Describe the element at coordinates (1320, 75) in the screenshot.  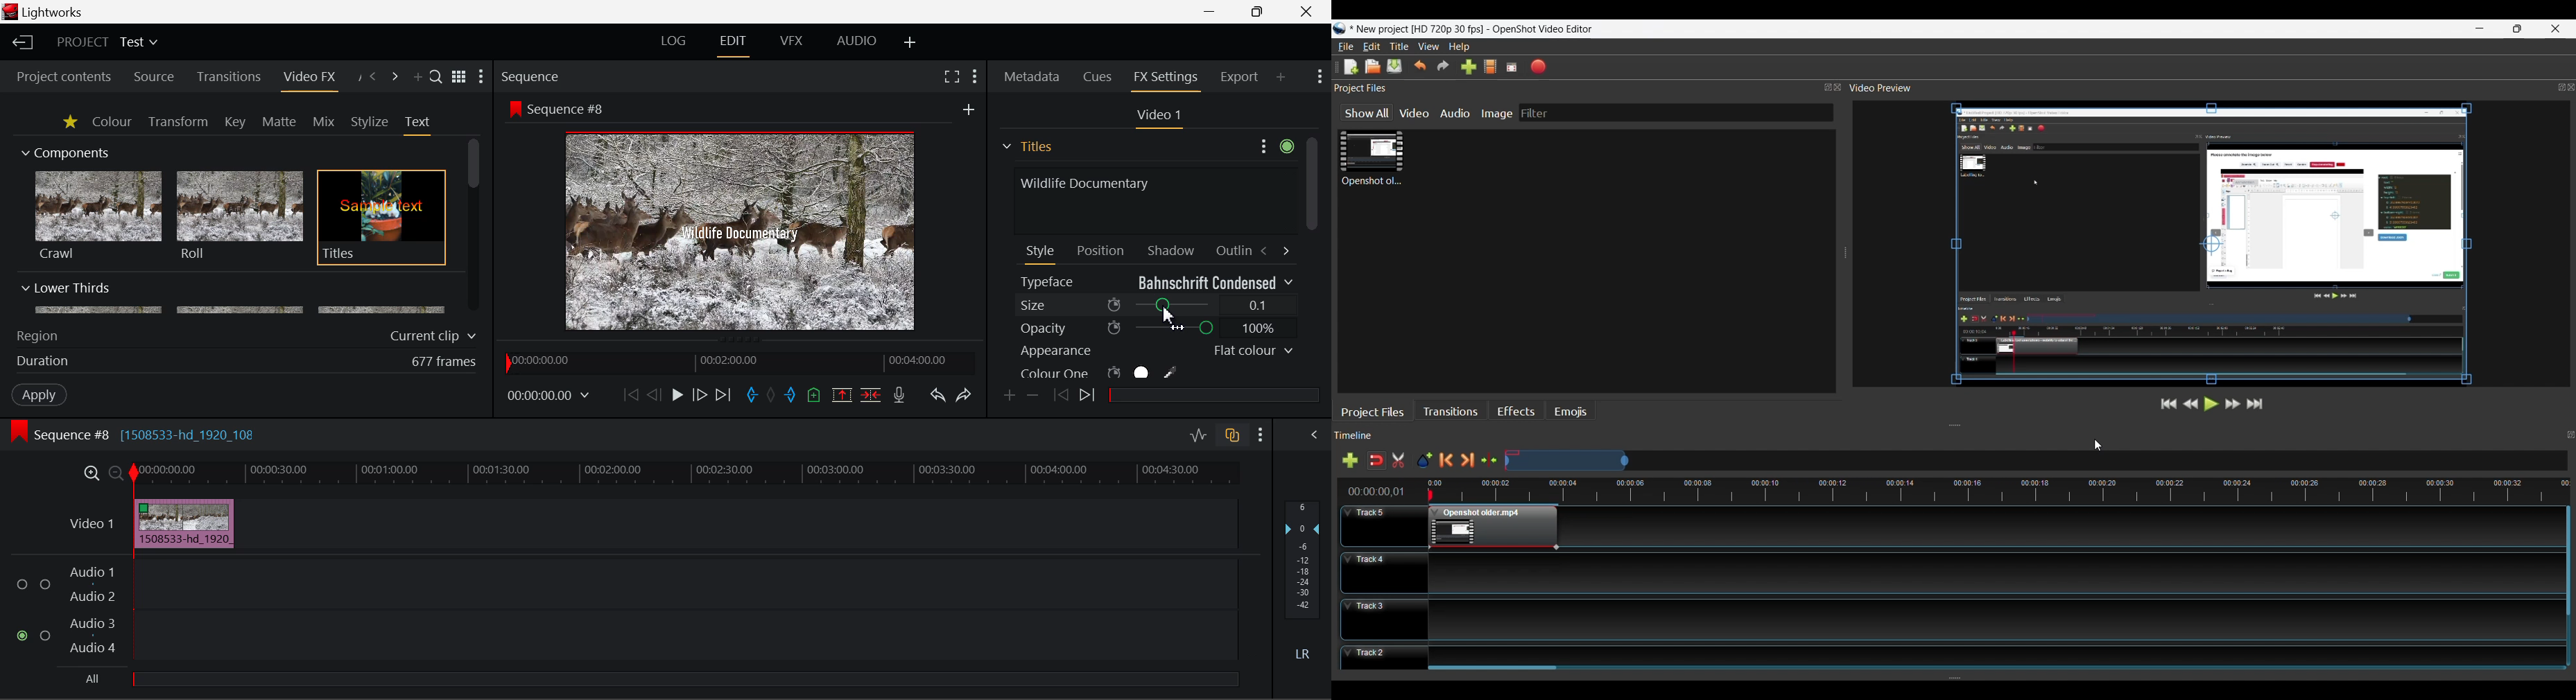
I see `Show Settings` at that location.